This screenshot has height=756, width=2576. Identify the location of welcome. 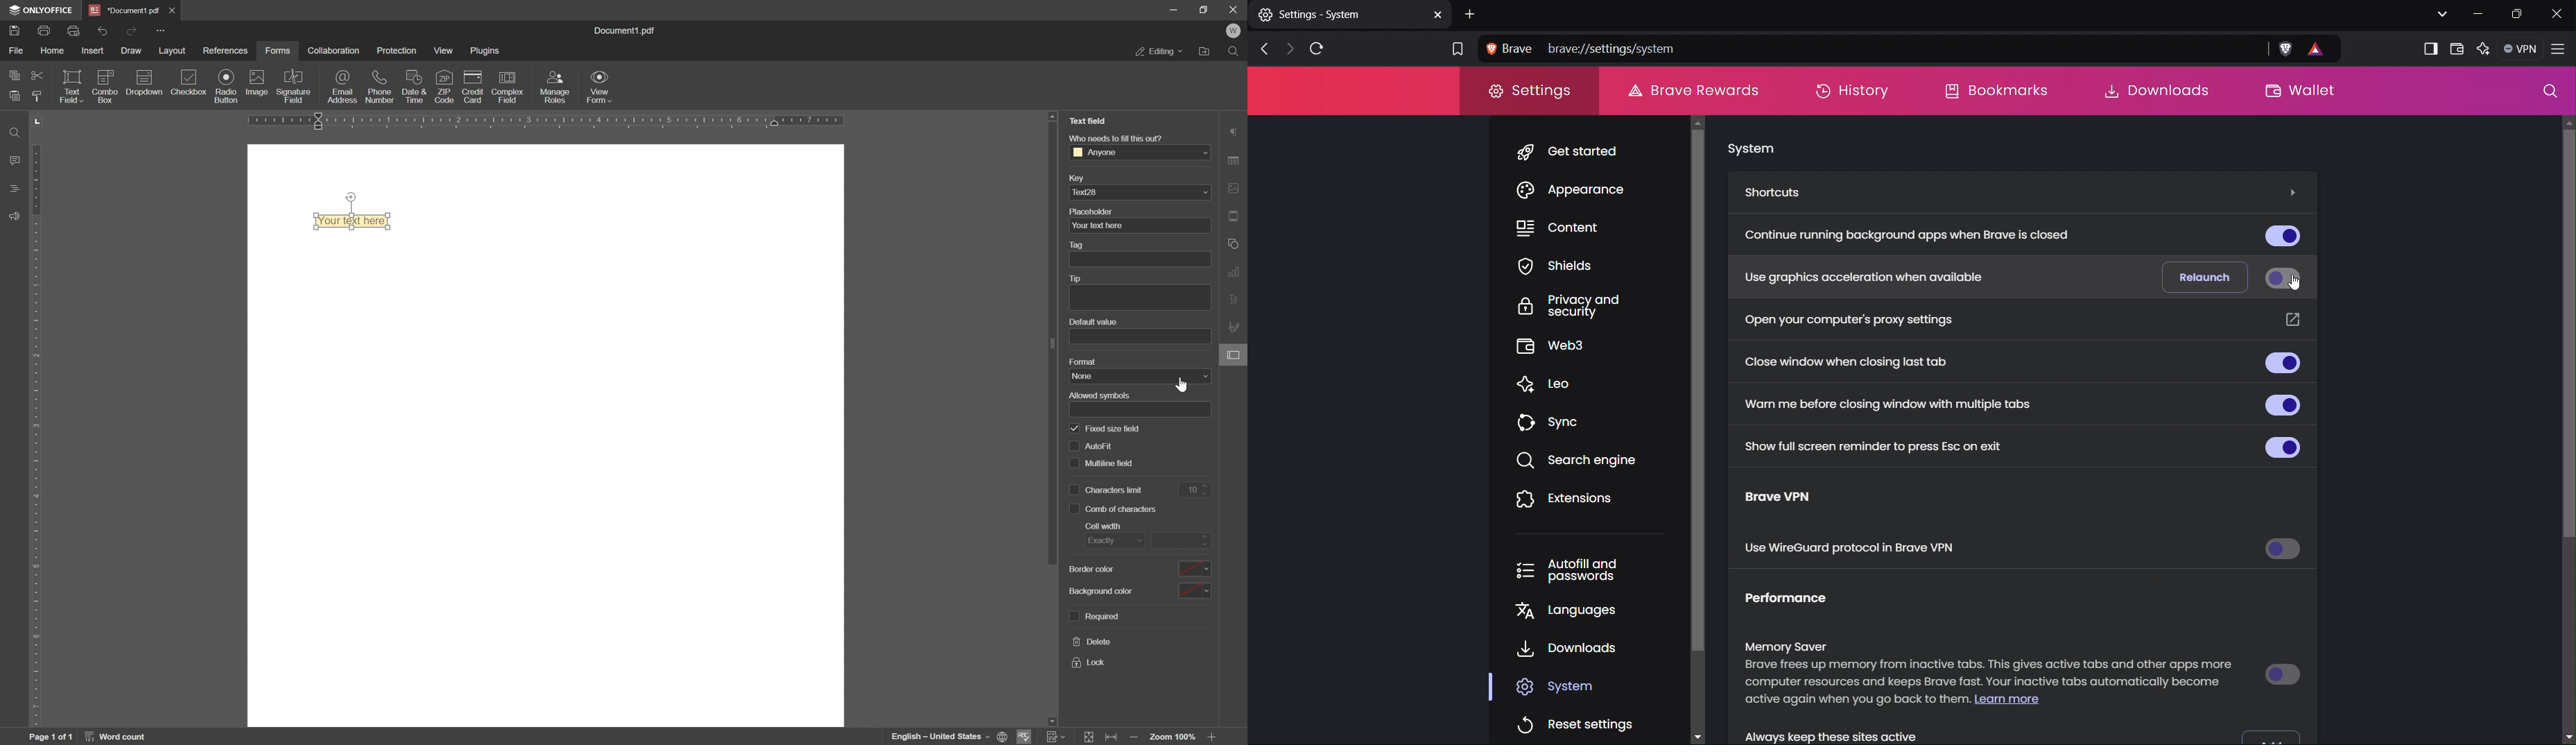
(1235, 31).